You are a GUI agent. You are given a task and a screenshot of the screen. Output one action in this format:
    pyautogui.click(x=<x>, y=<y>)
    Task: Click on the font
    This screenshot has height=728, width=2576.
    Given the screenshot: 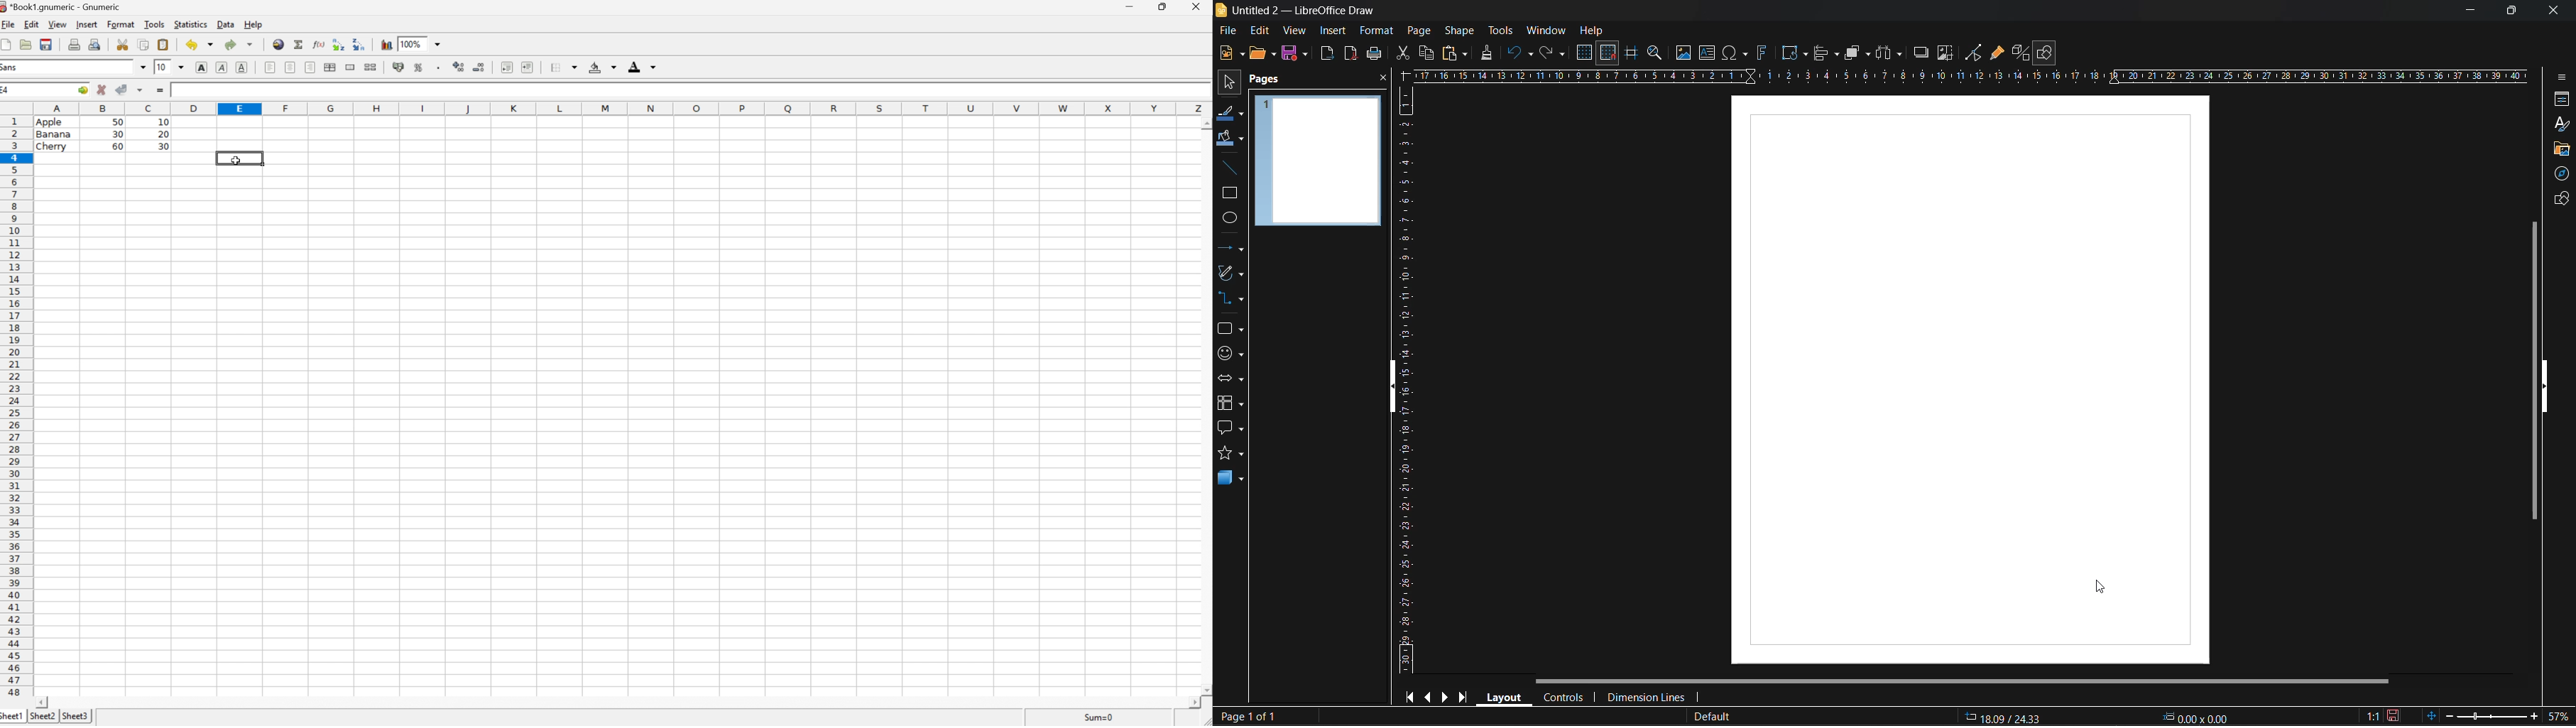 What is the action you would take?
    pyautogui.click(x=11, y=69)
    